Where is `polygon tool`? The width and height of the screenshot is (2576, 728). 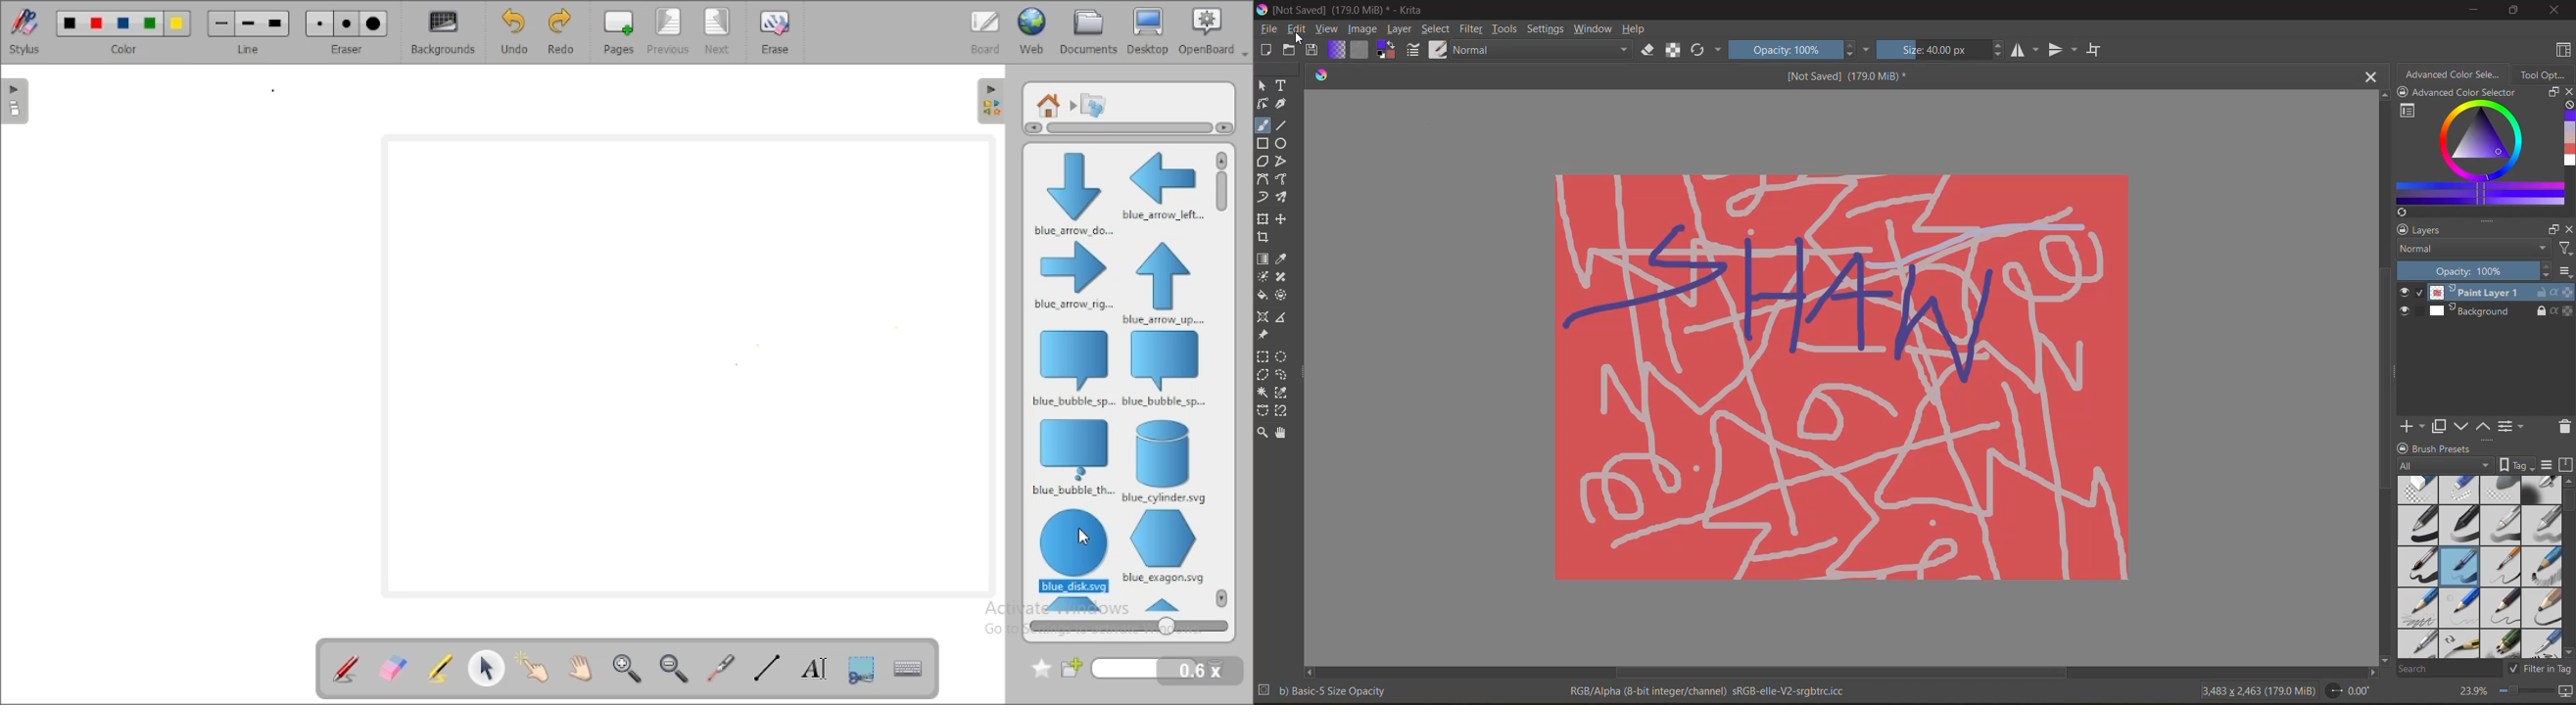 polygon tool is located at coordinates (1263, 161).